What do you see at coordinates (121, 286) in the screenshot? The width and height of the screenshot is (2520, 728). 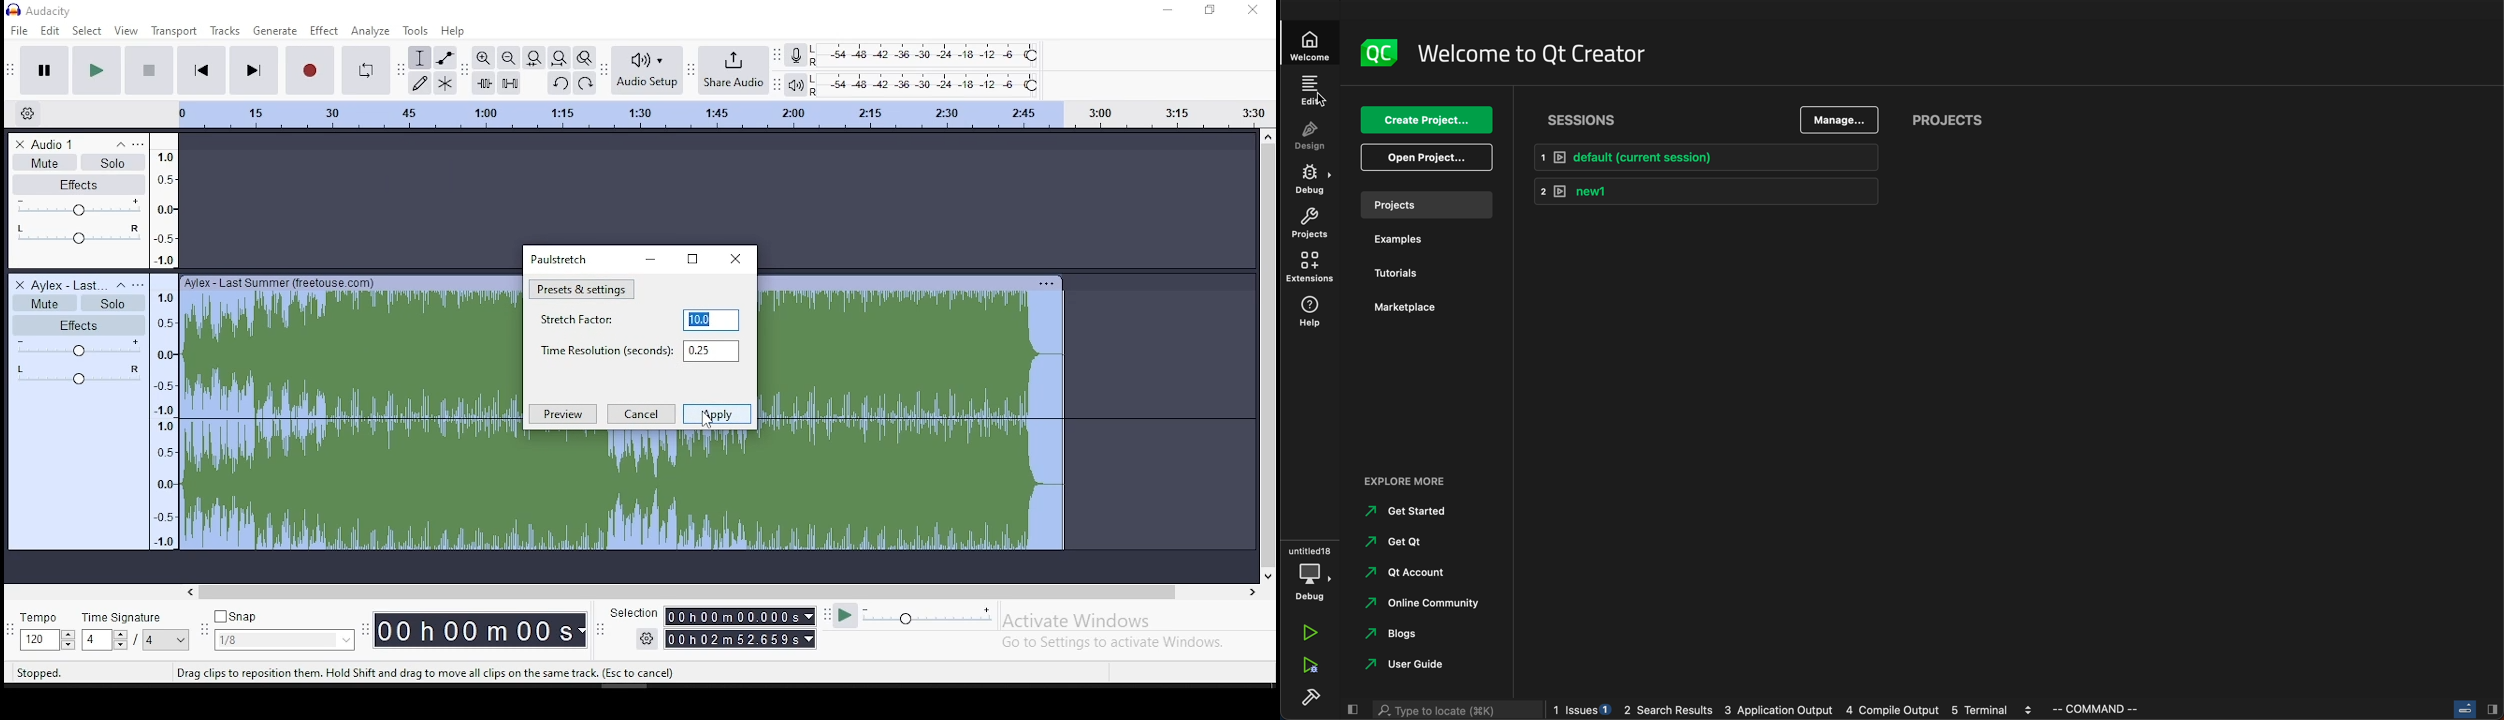 I see `collapse` at bounding box center [121, 286].